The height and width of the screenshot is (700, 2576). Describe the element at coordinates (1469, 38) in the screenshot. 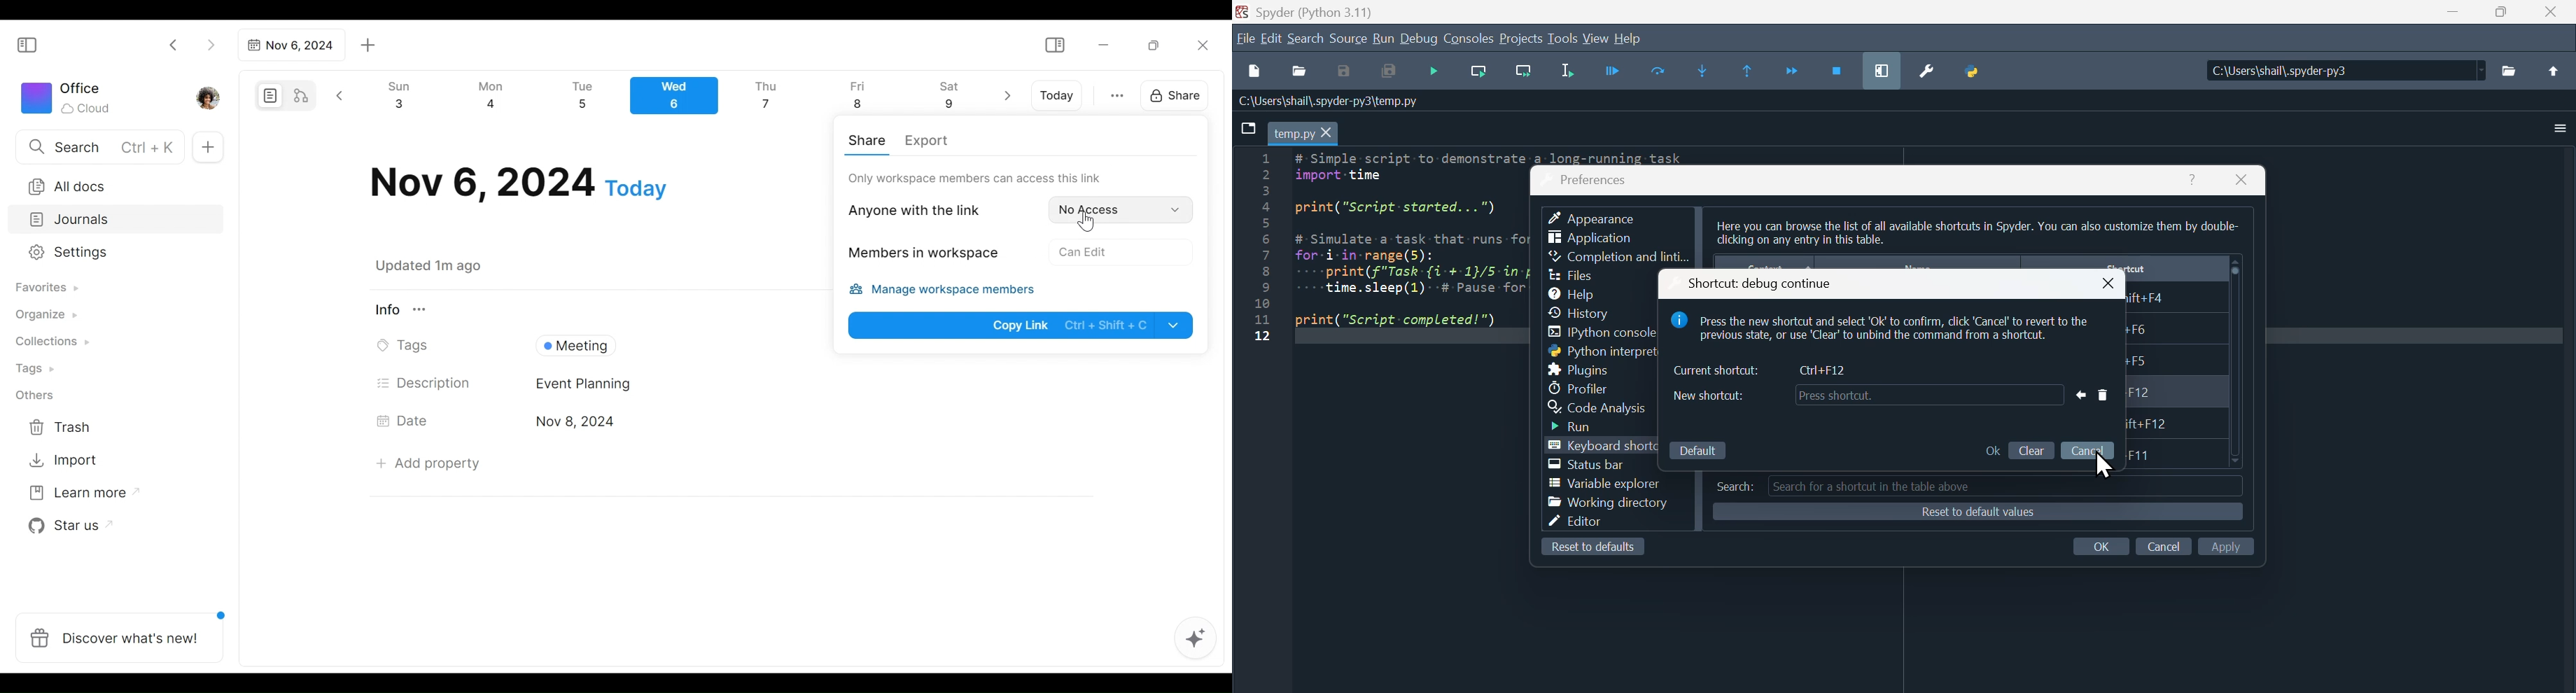

I see `Consoles` at that location.